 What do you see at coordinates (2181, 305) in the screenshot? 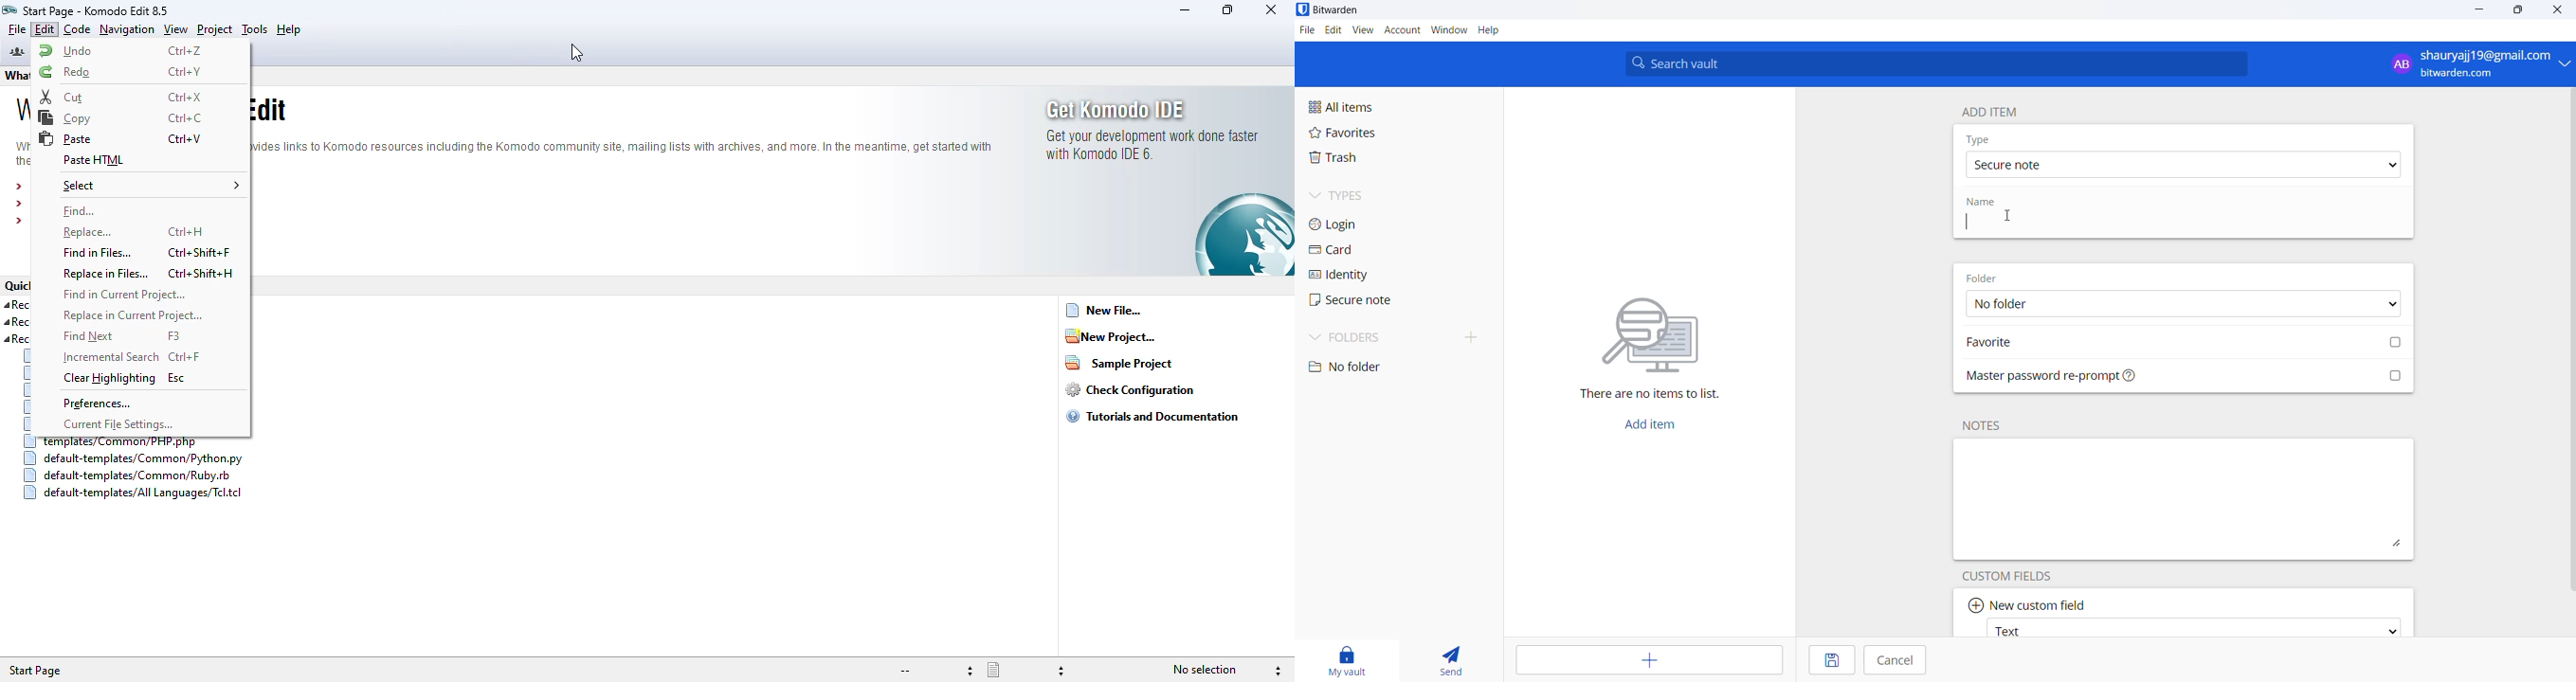
I see `folder options` at bounding box center [2181, 305].